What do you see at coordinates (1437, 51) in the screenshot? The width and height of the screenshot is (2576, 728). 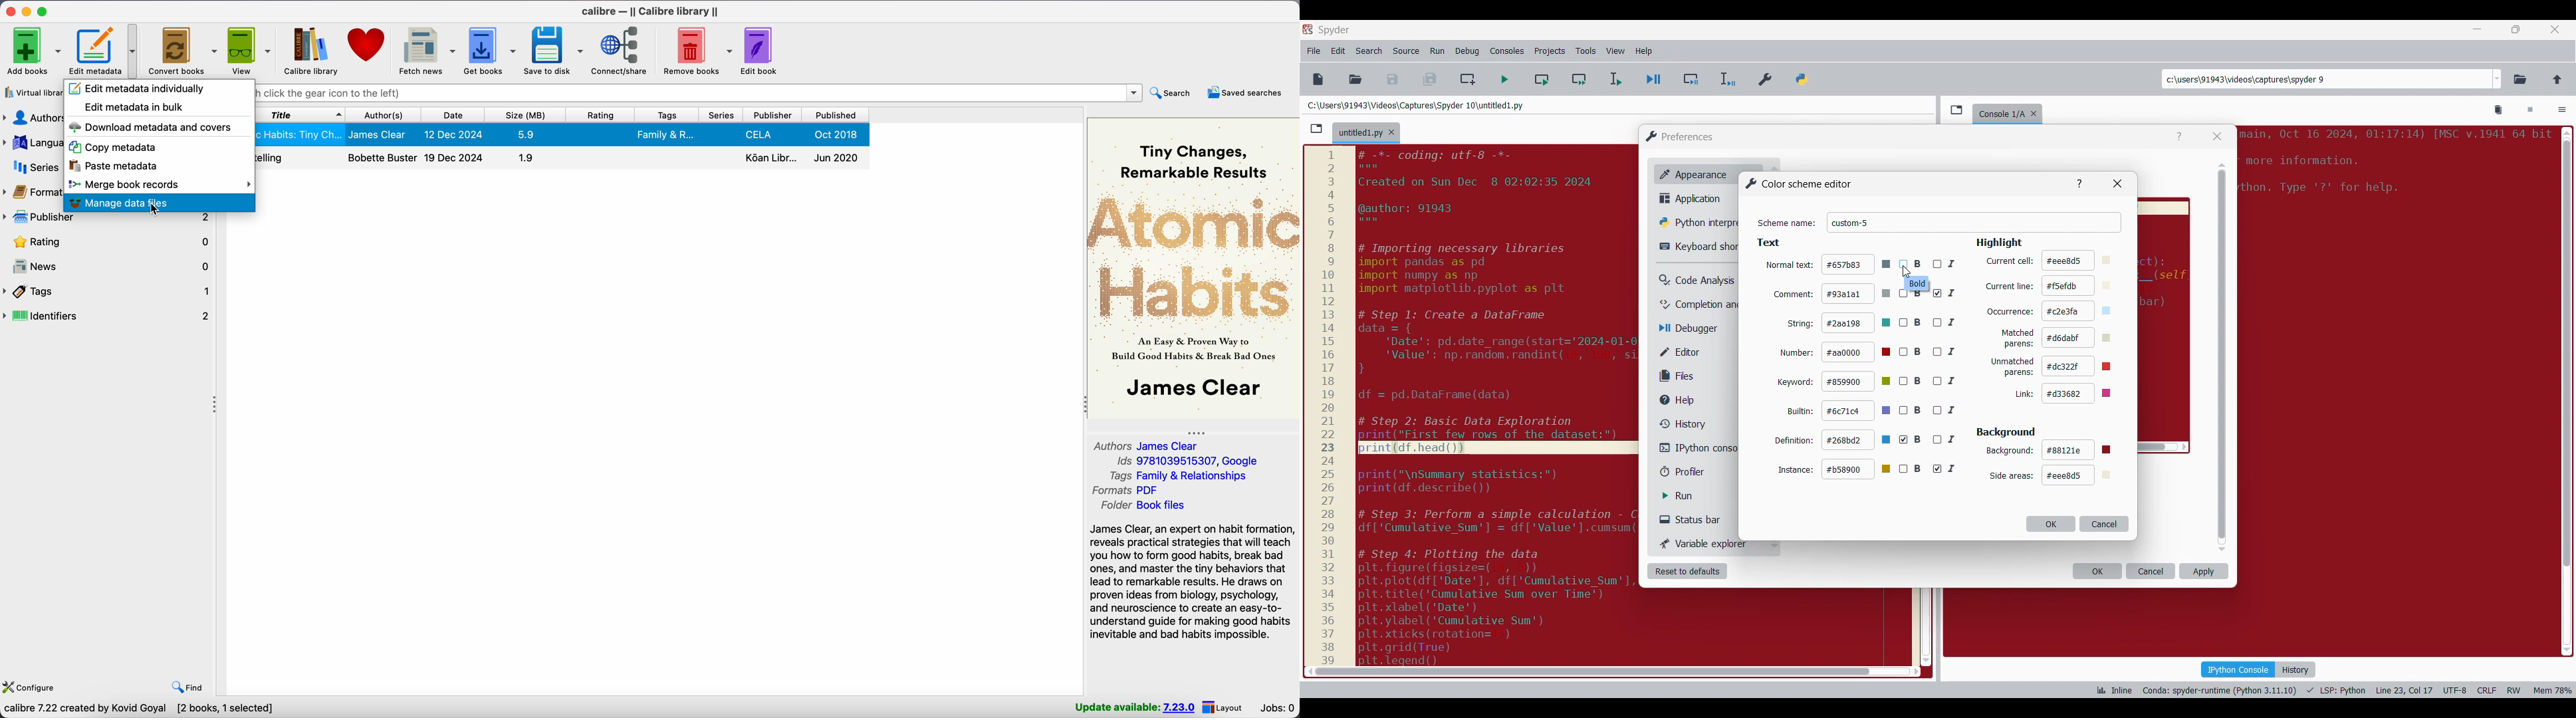 I see `Run menu` at bounding box center [1437, 51].